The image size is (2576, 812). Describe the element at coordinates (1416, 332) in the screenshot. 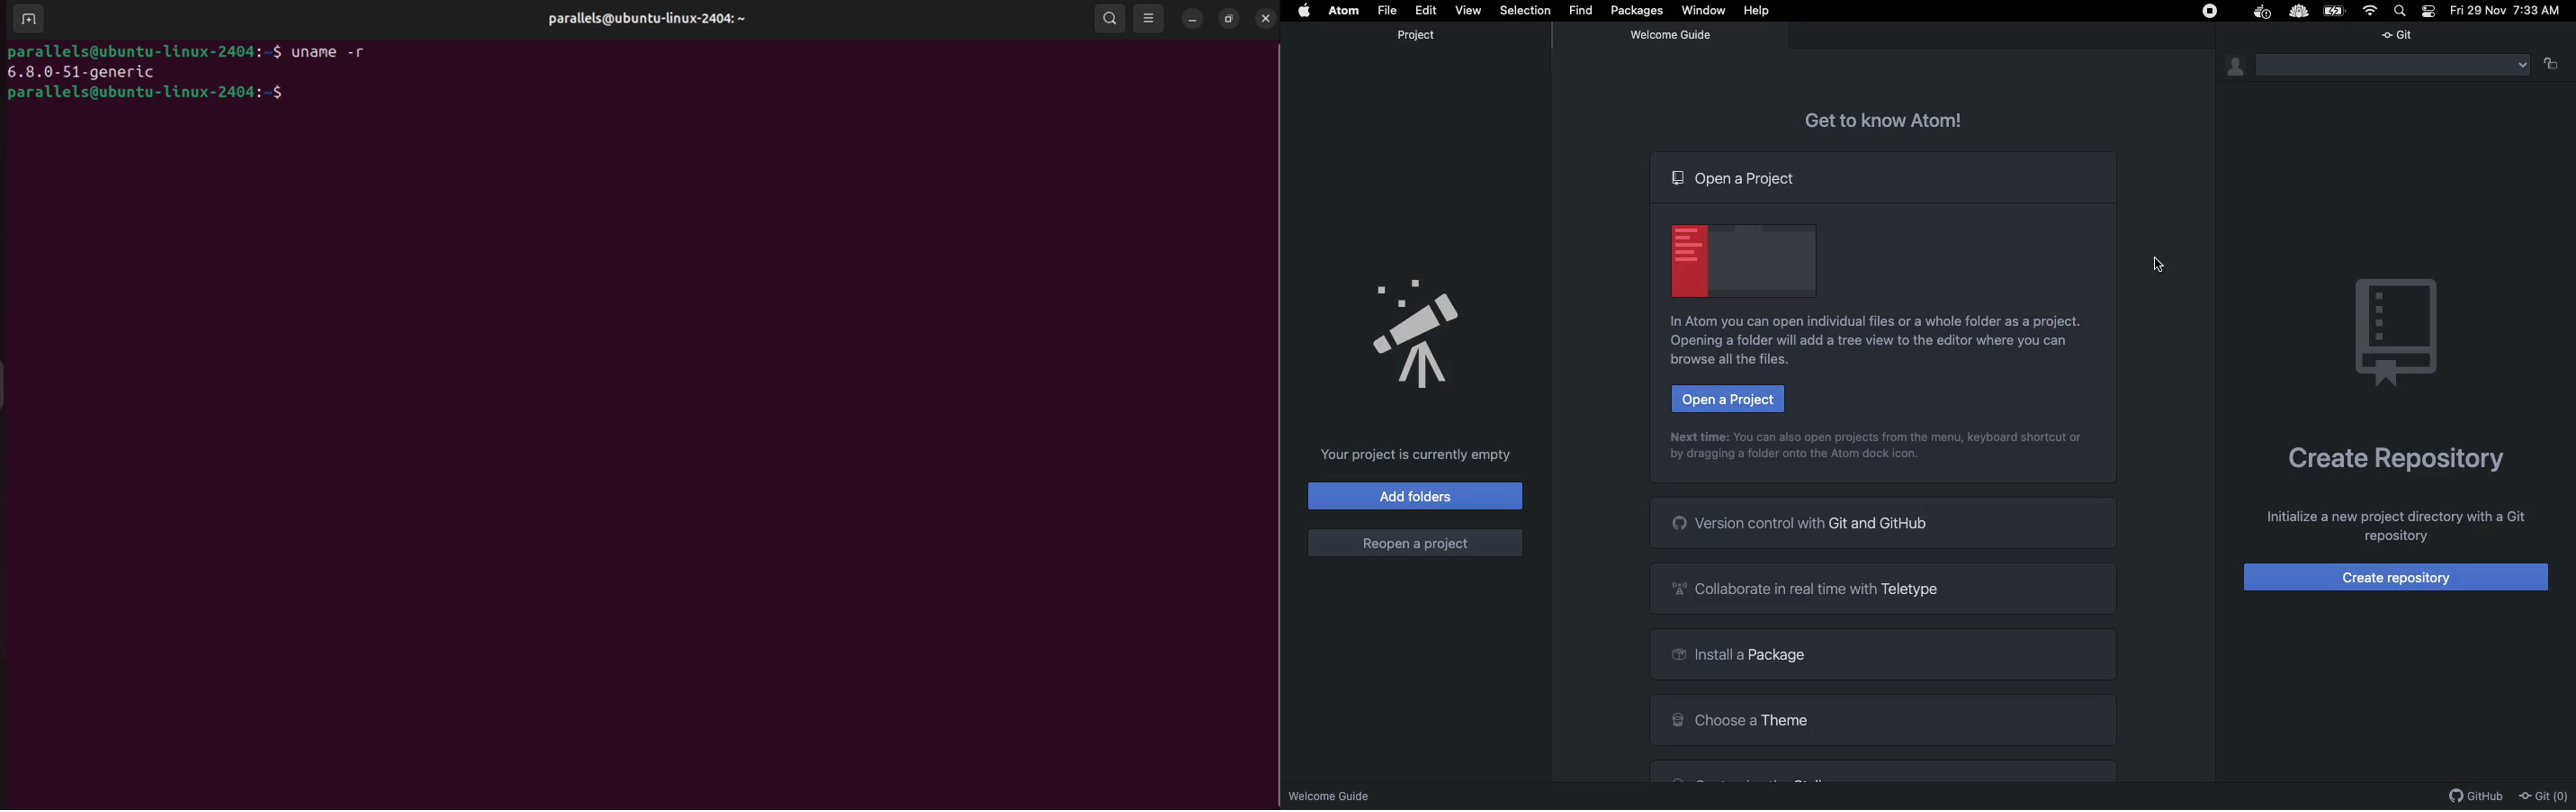

I see `Emblem` at that location.